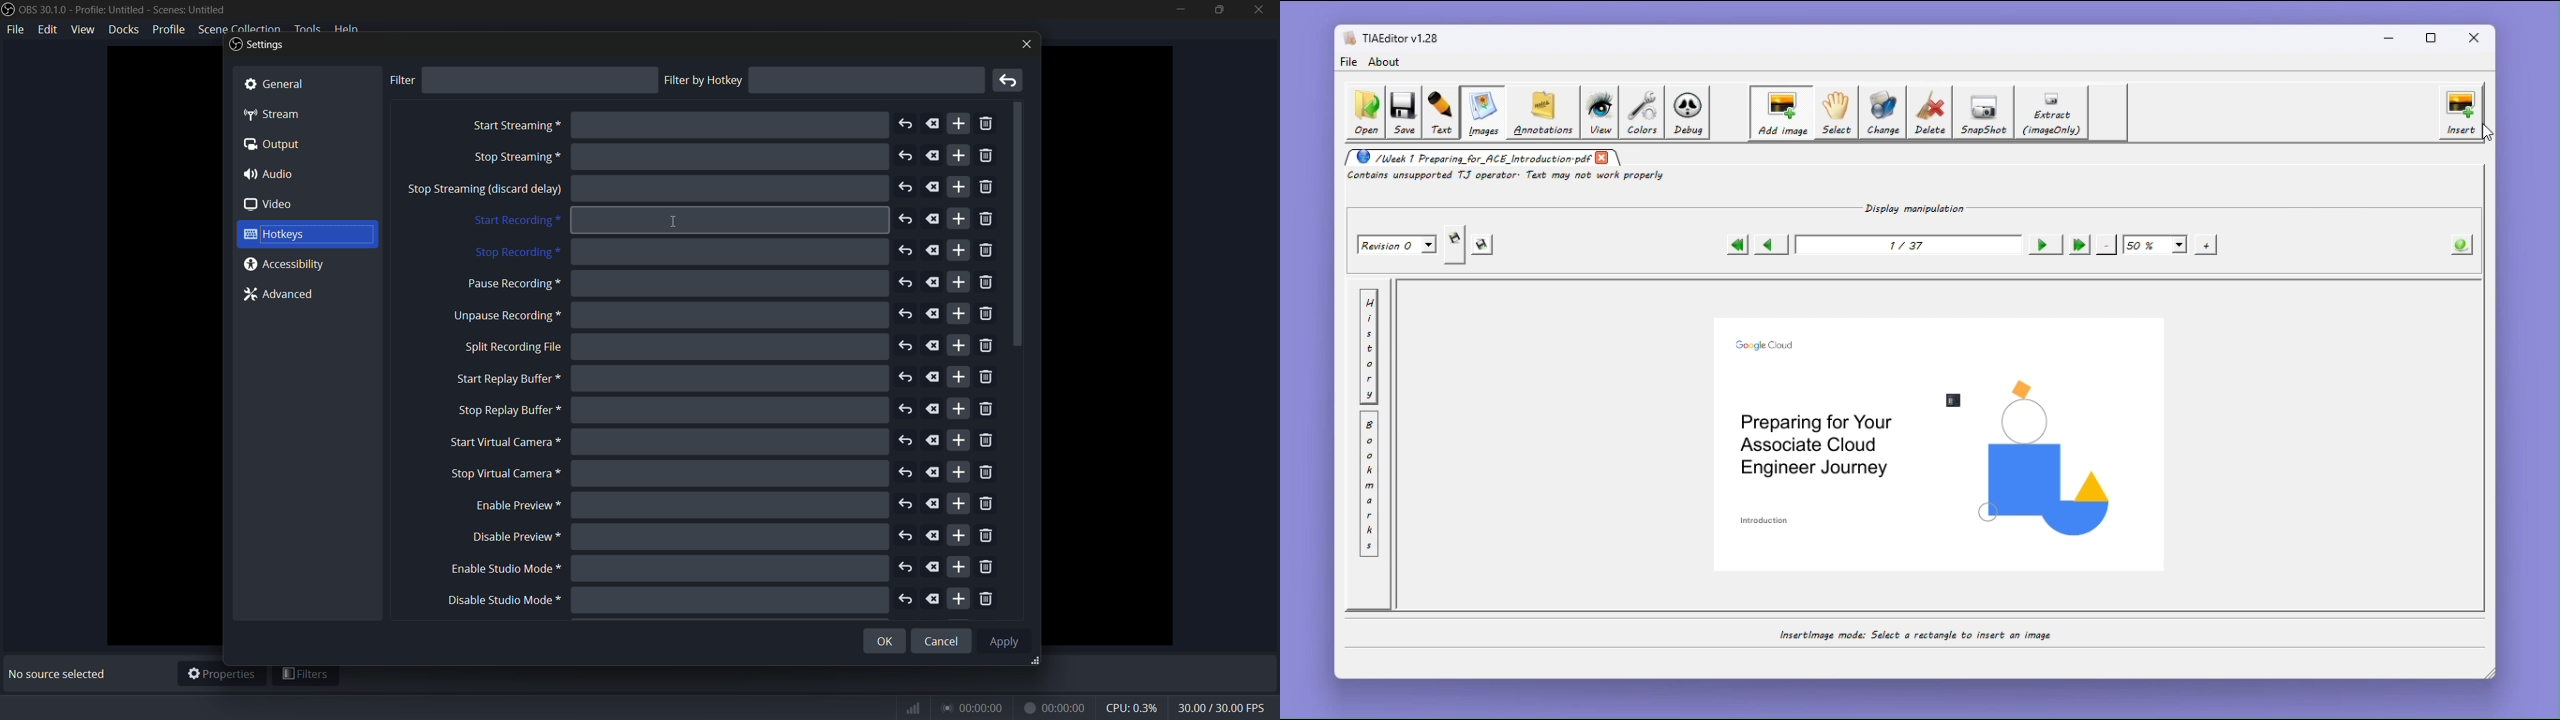 The image size is (2576, 728). Describe the element at coordinates (294, 235) in the screenshot. I see `3 Hotkeys` at that location.